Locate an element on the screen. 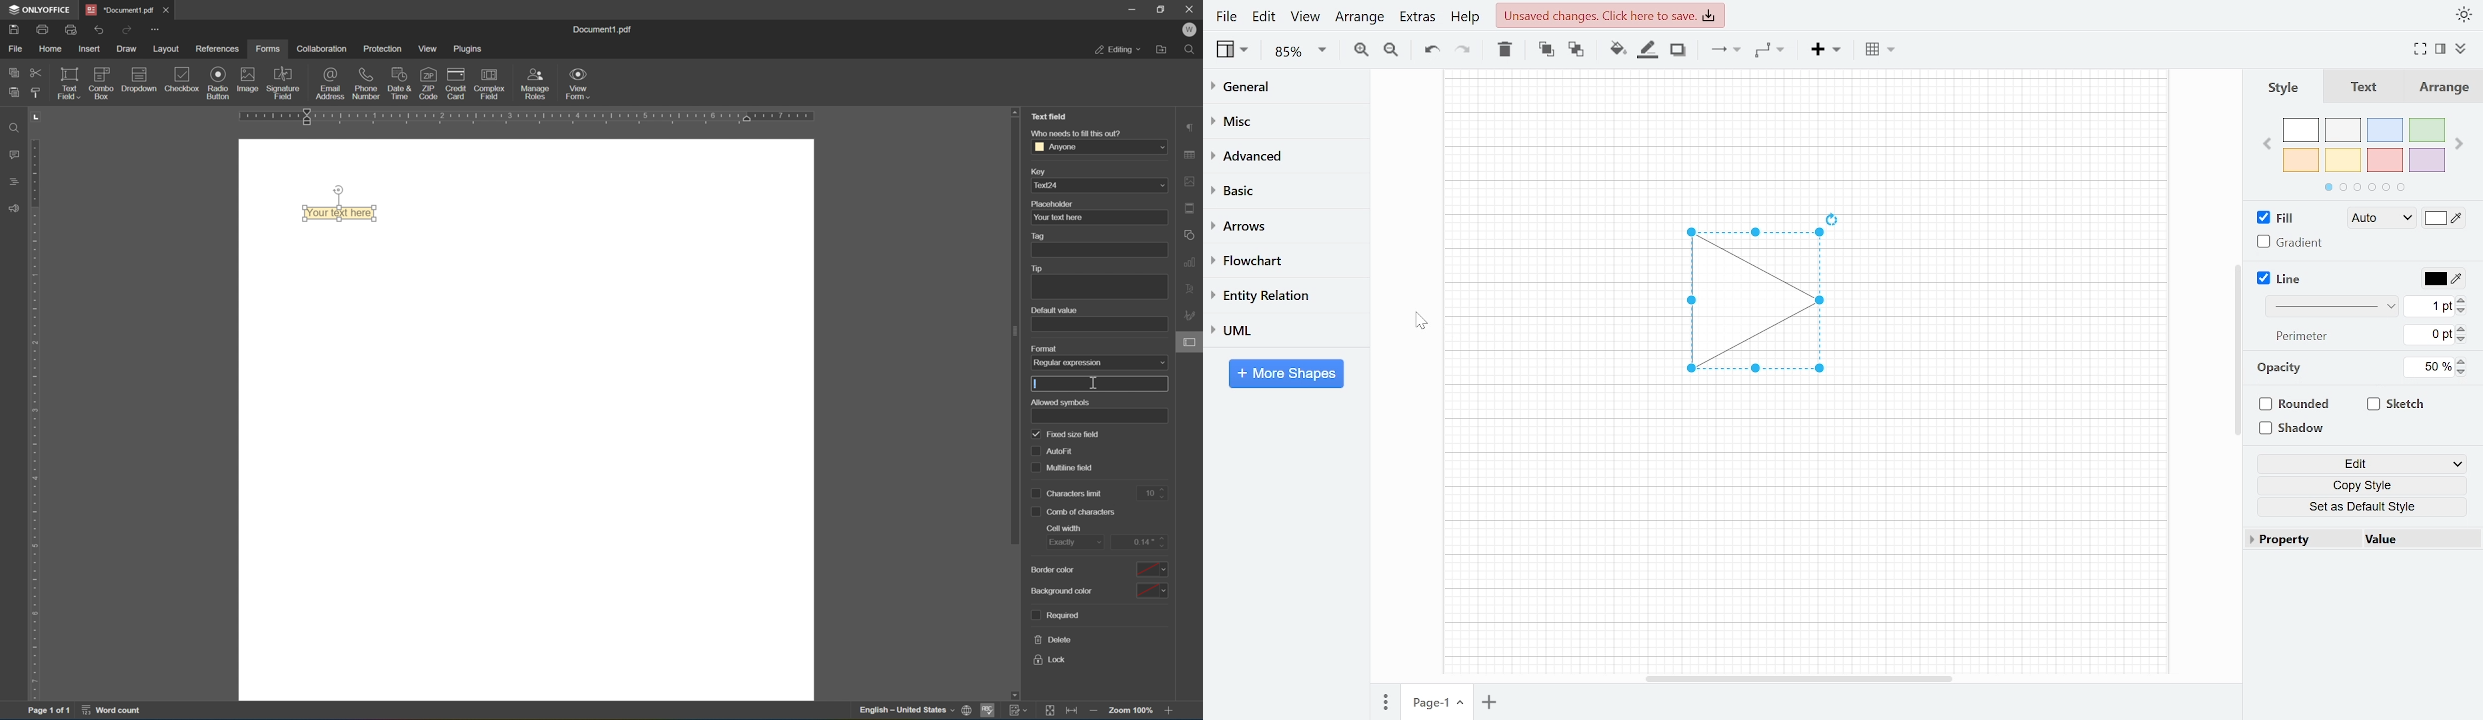  word count is located at coordinates (117, 711).